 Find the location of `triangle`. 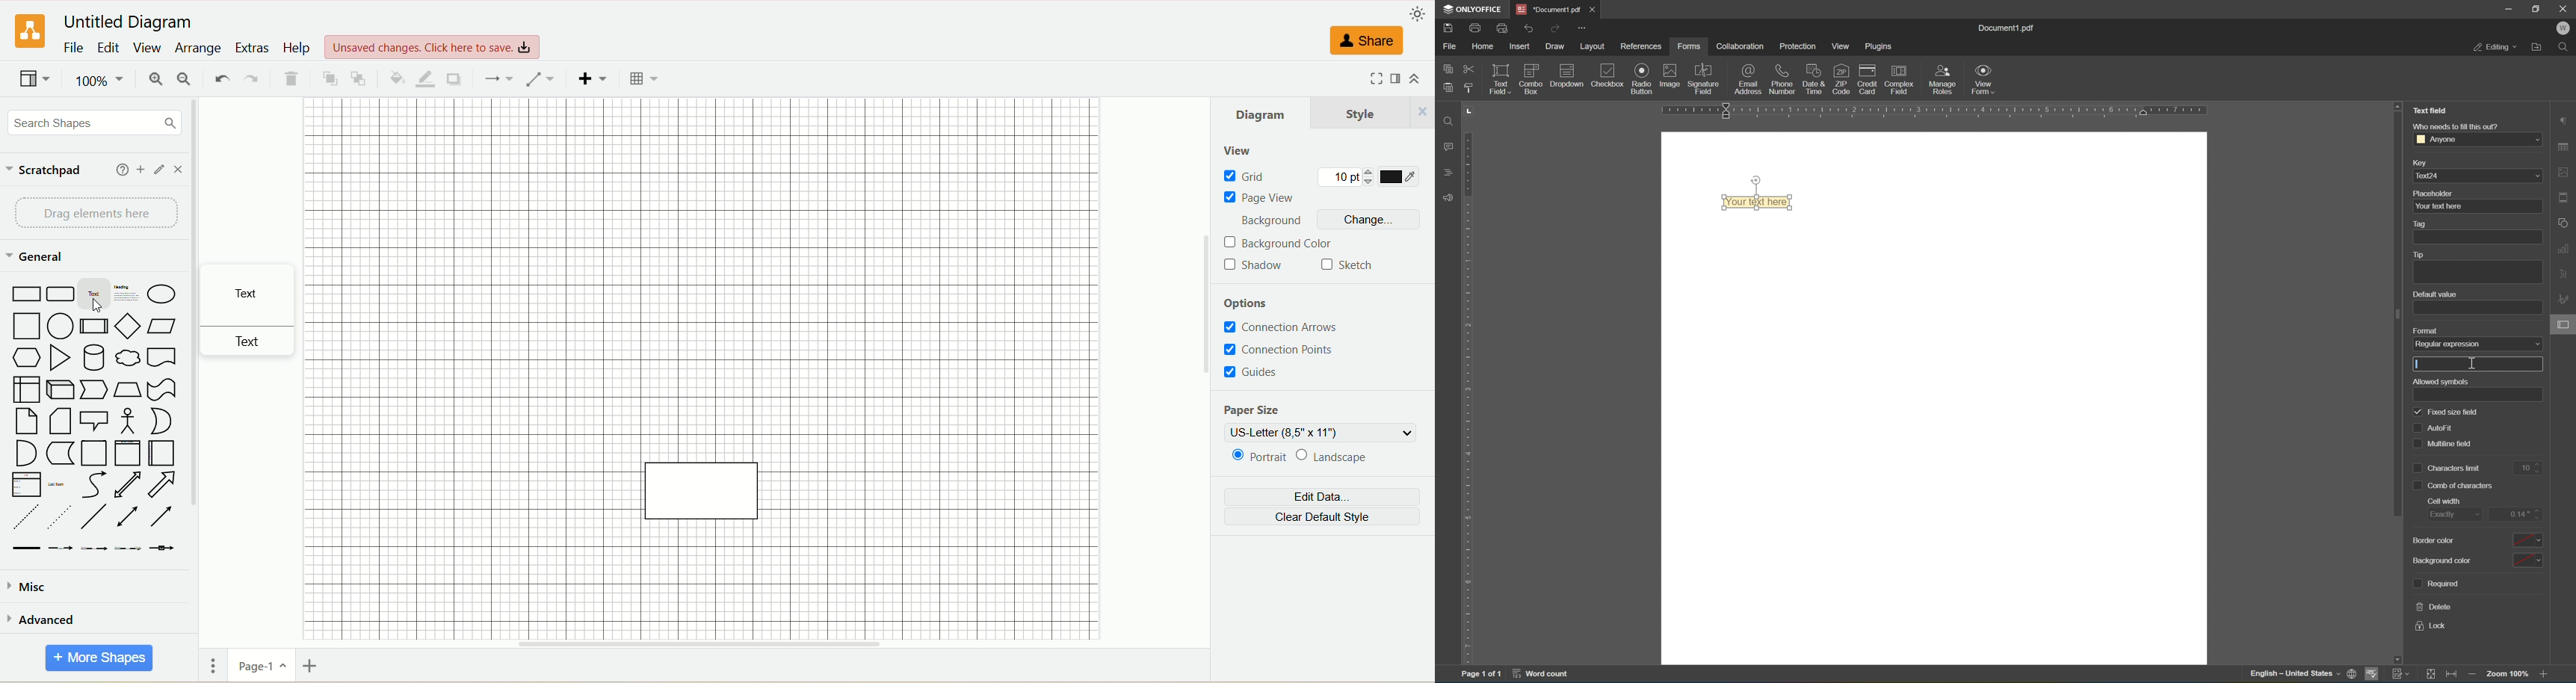

triangle is located at coordinates (62, 357).